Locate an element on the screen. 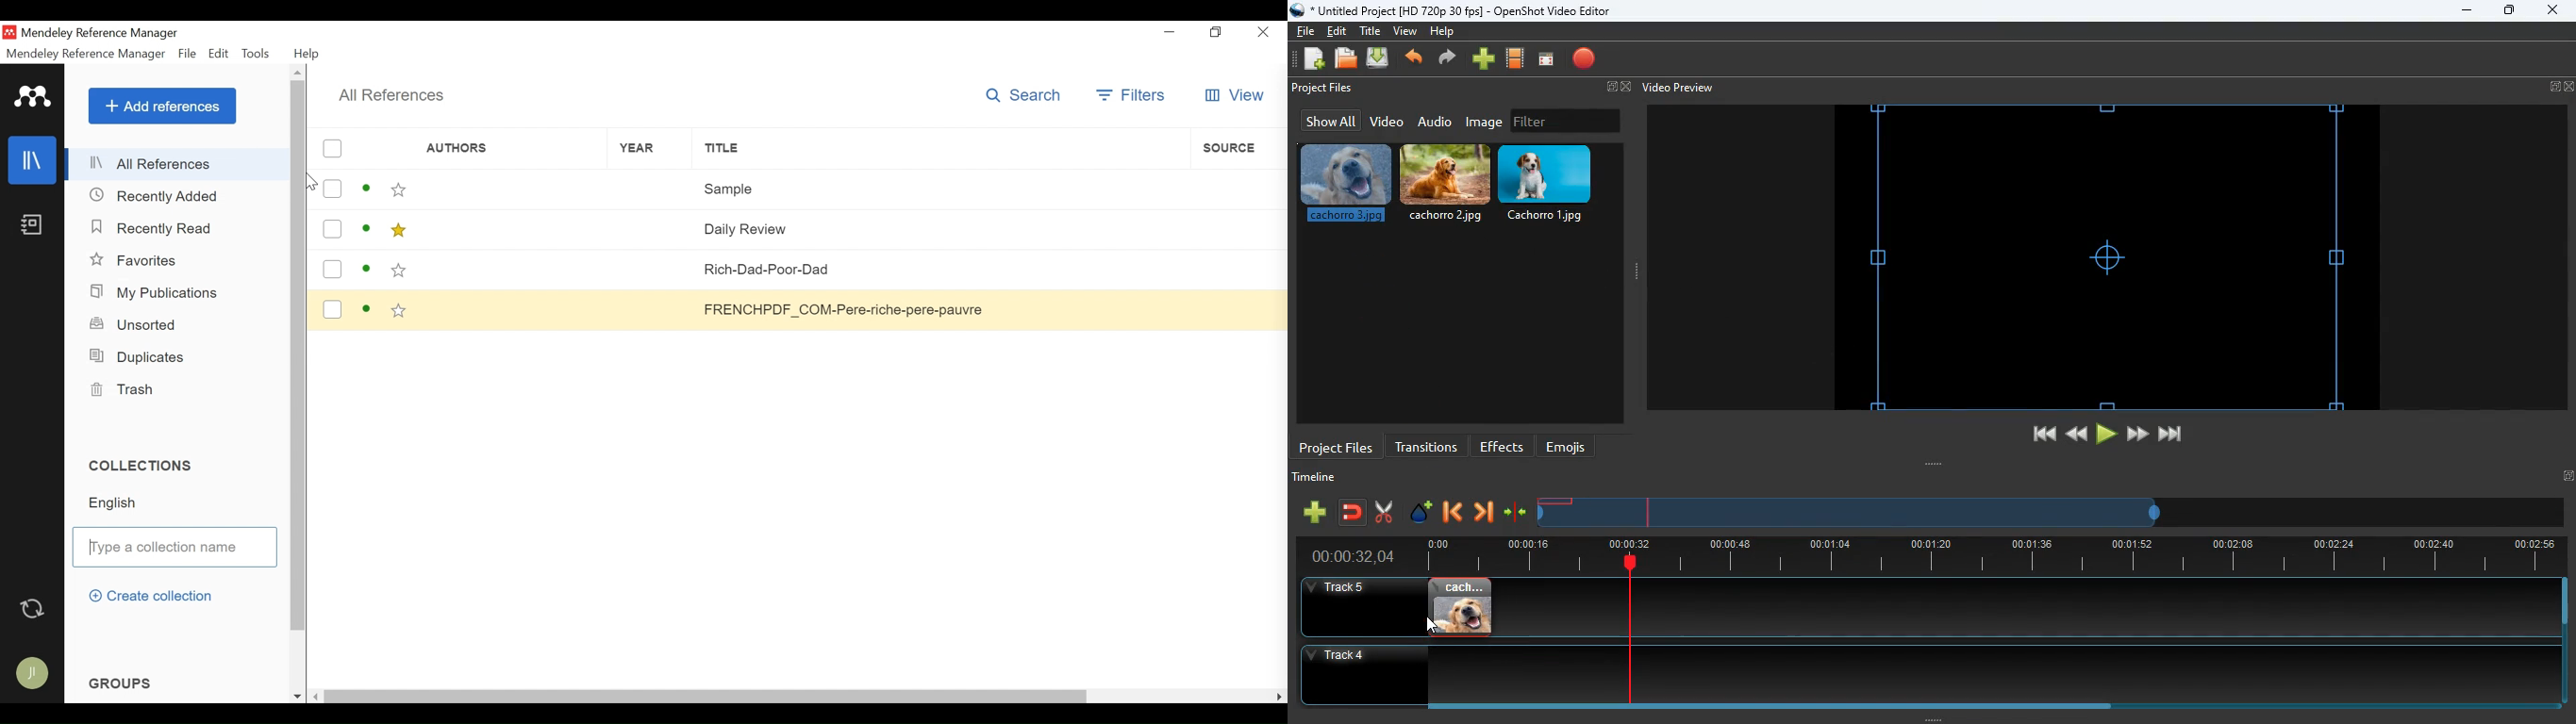 The width and height of the screenshot is (2576, 728). timeline is located at coordinates (1852, 519).